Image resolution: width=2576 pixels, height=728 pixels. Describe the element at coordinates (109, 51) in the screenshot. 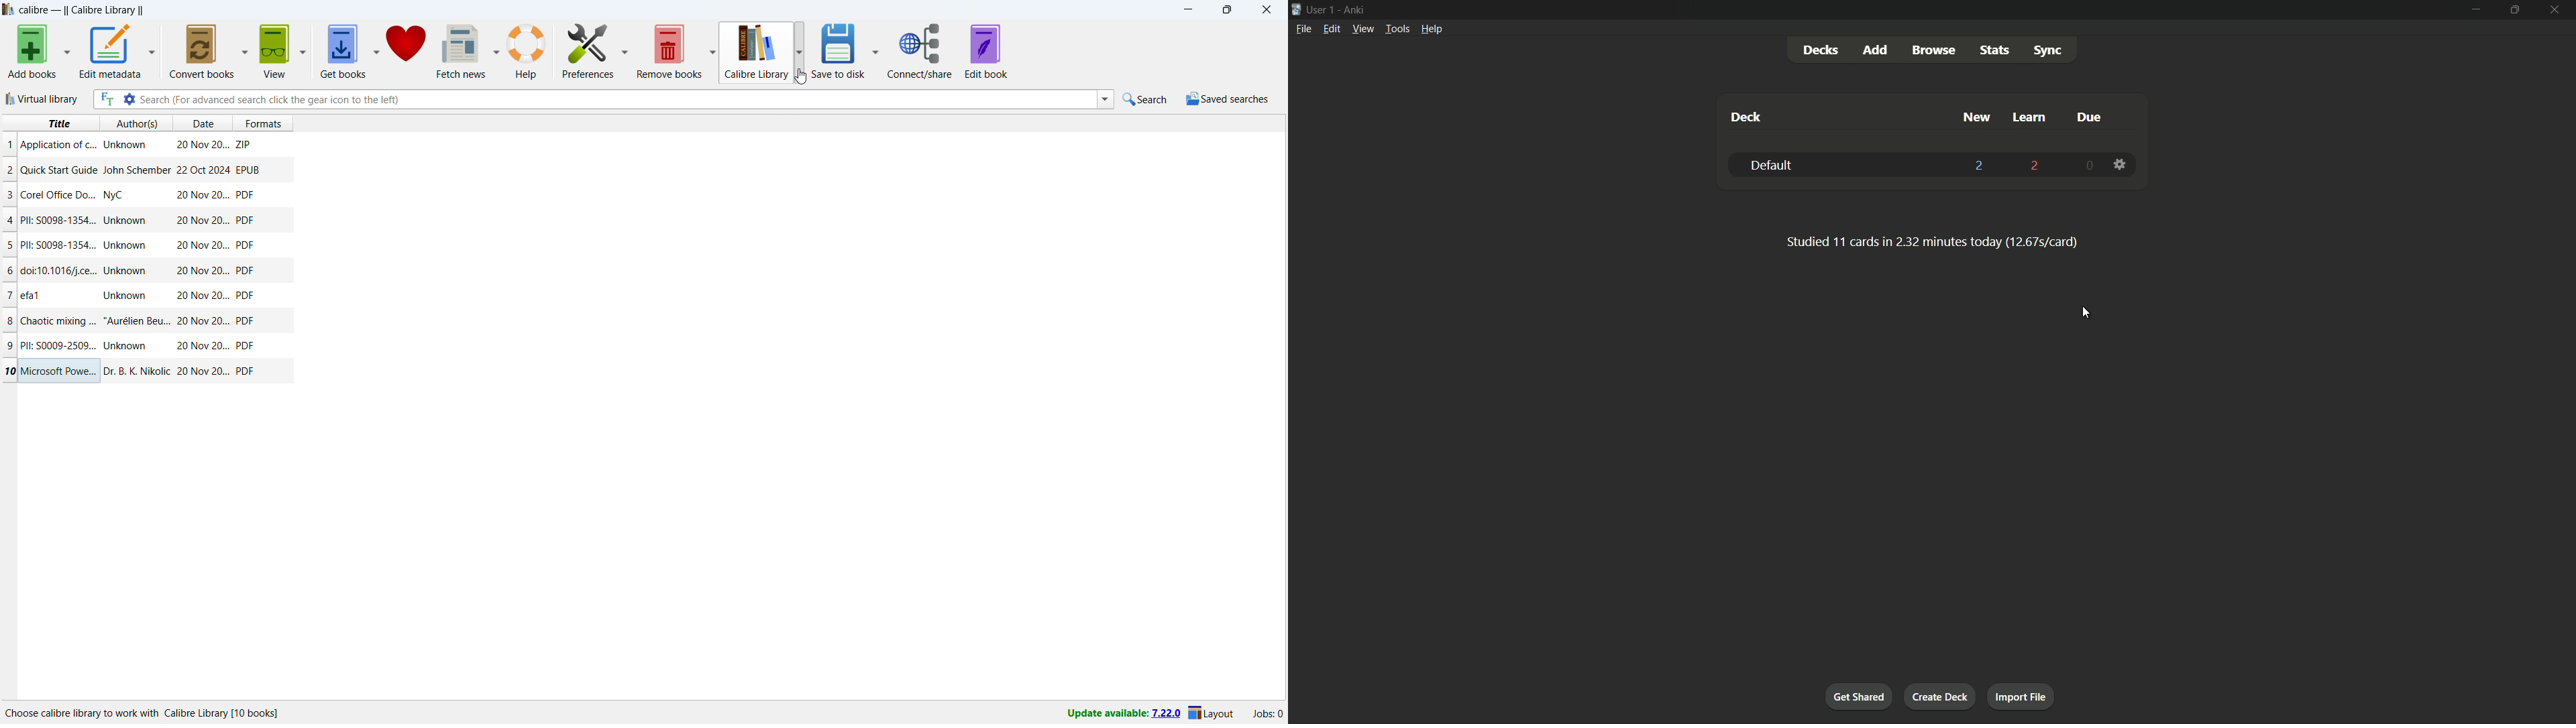

I see `edit metadata` at that location.